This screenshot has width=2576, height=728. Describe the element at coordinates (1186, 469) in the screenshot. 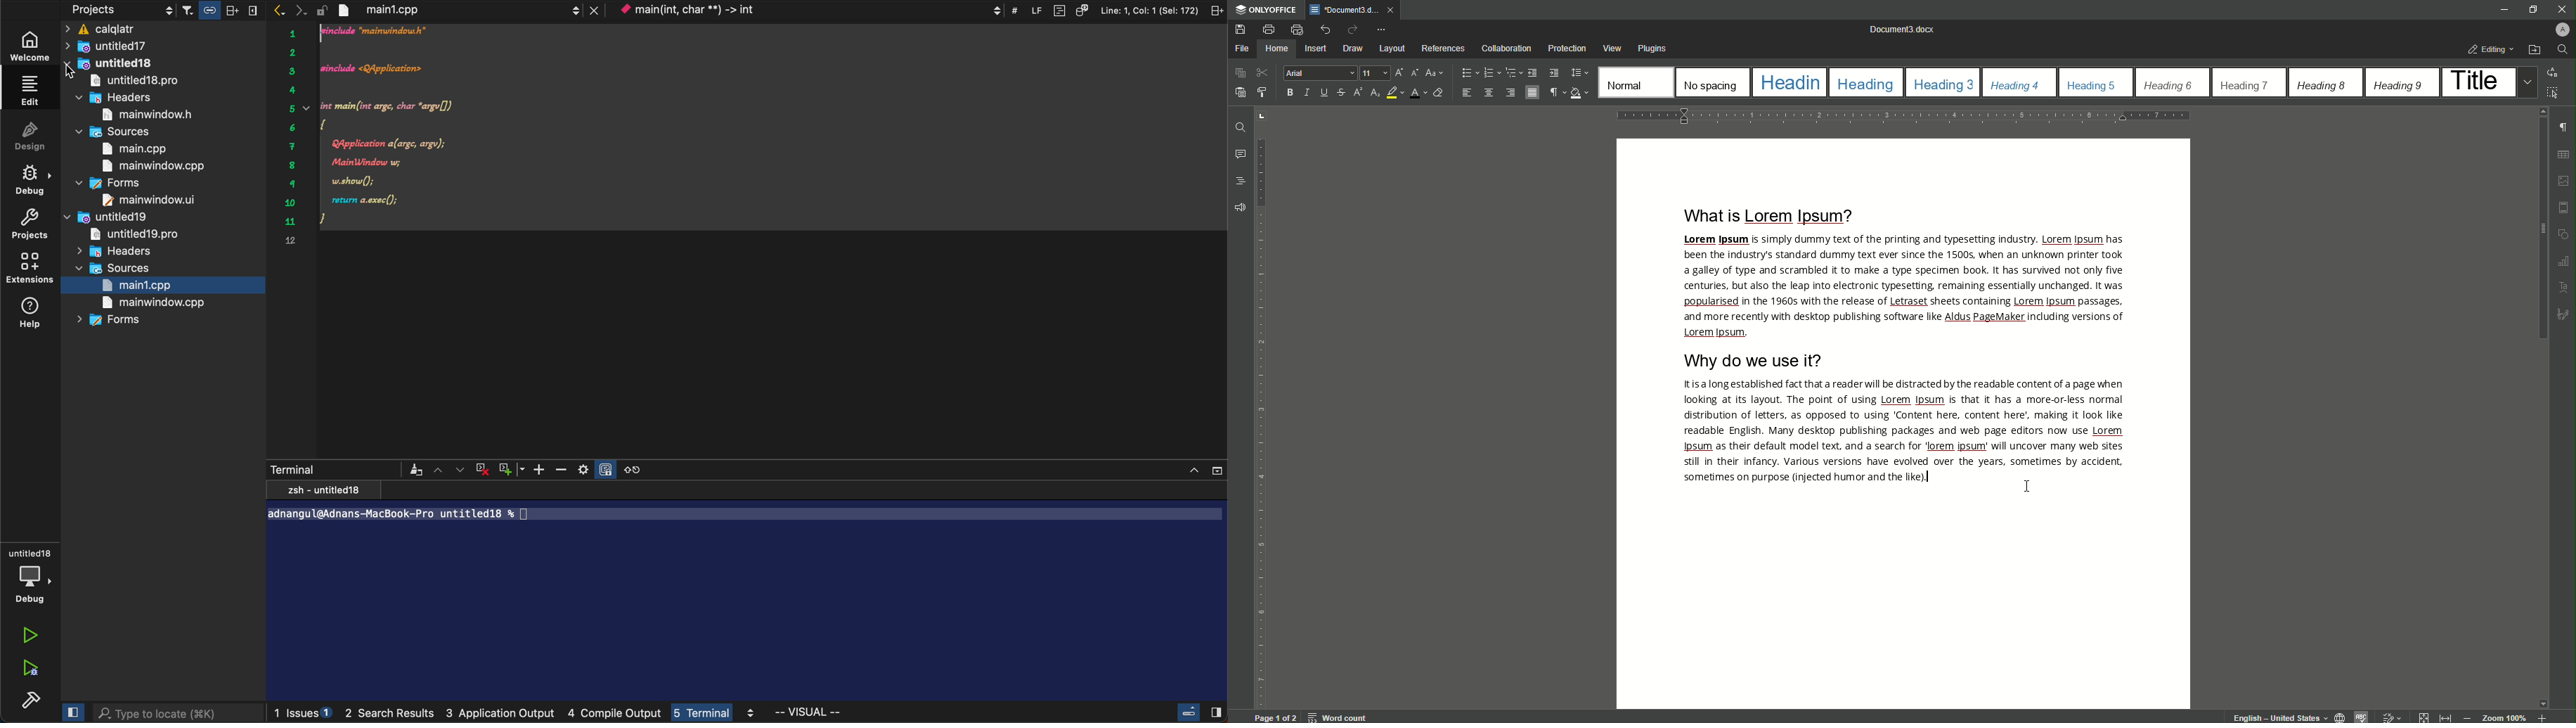

I see `close` at that location.